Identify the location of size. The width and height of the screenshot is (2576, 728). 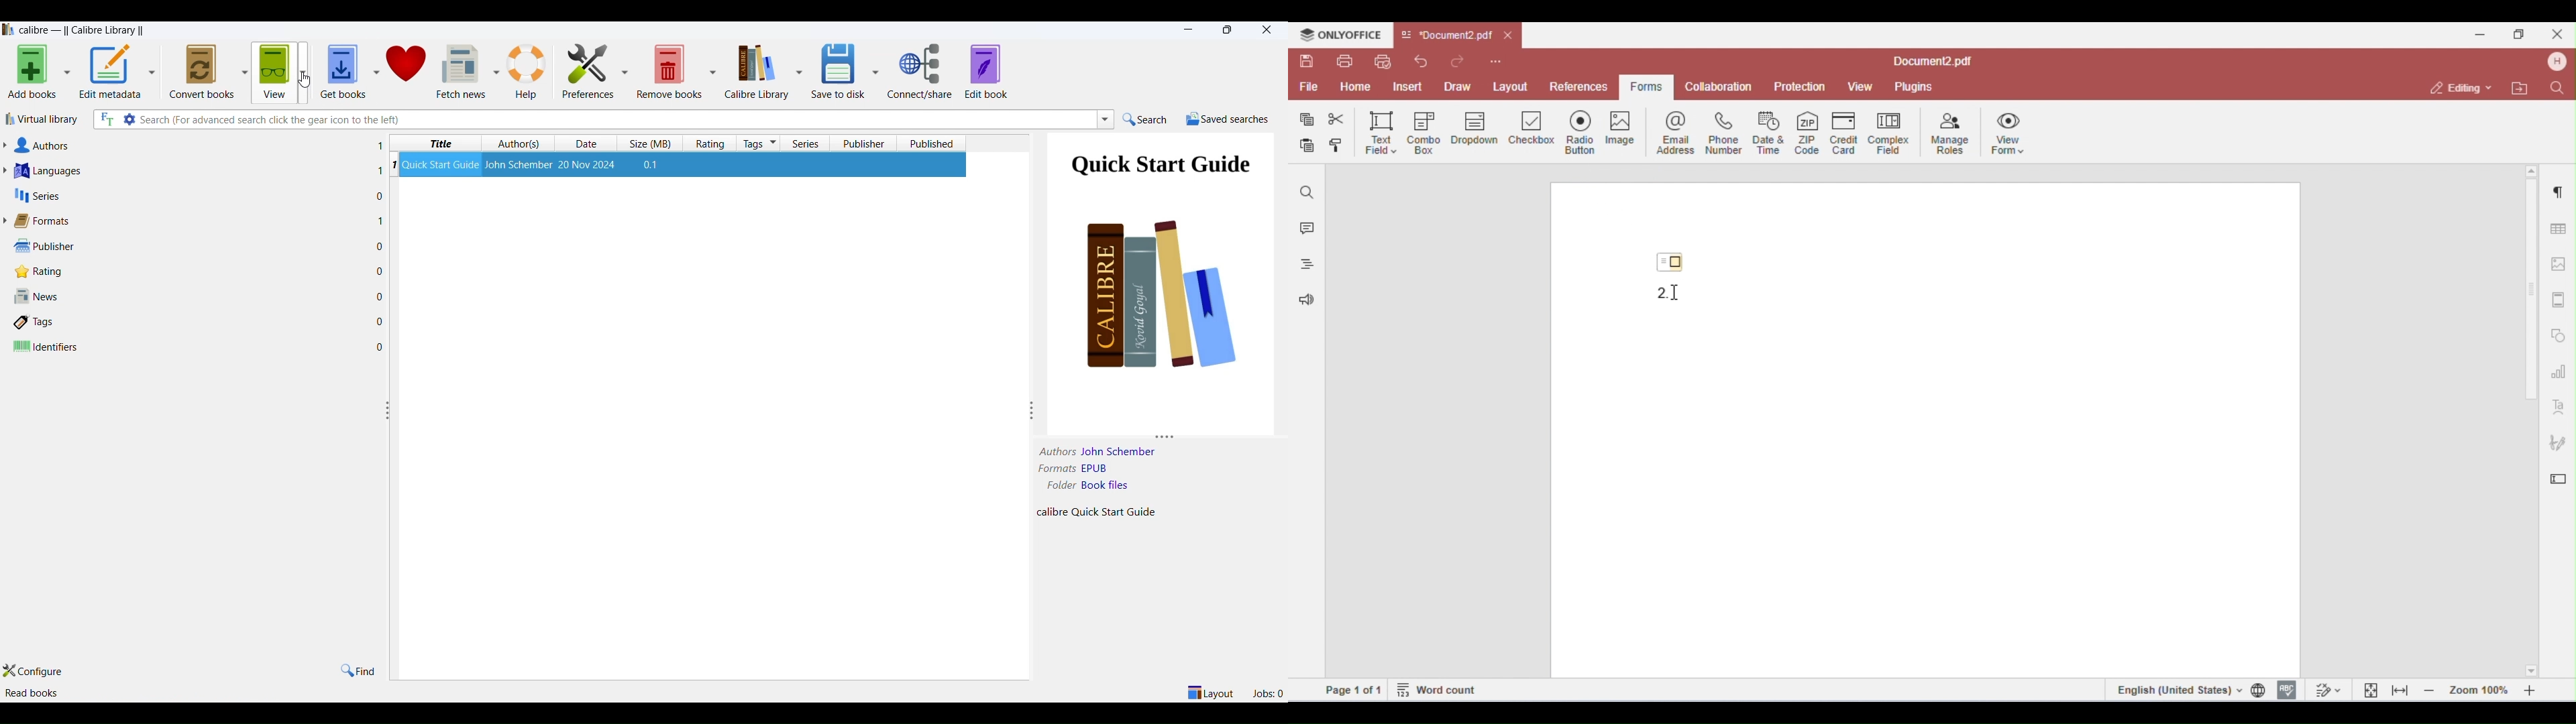
(653, 143).